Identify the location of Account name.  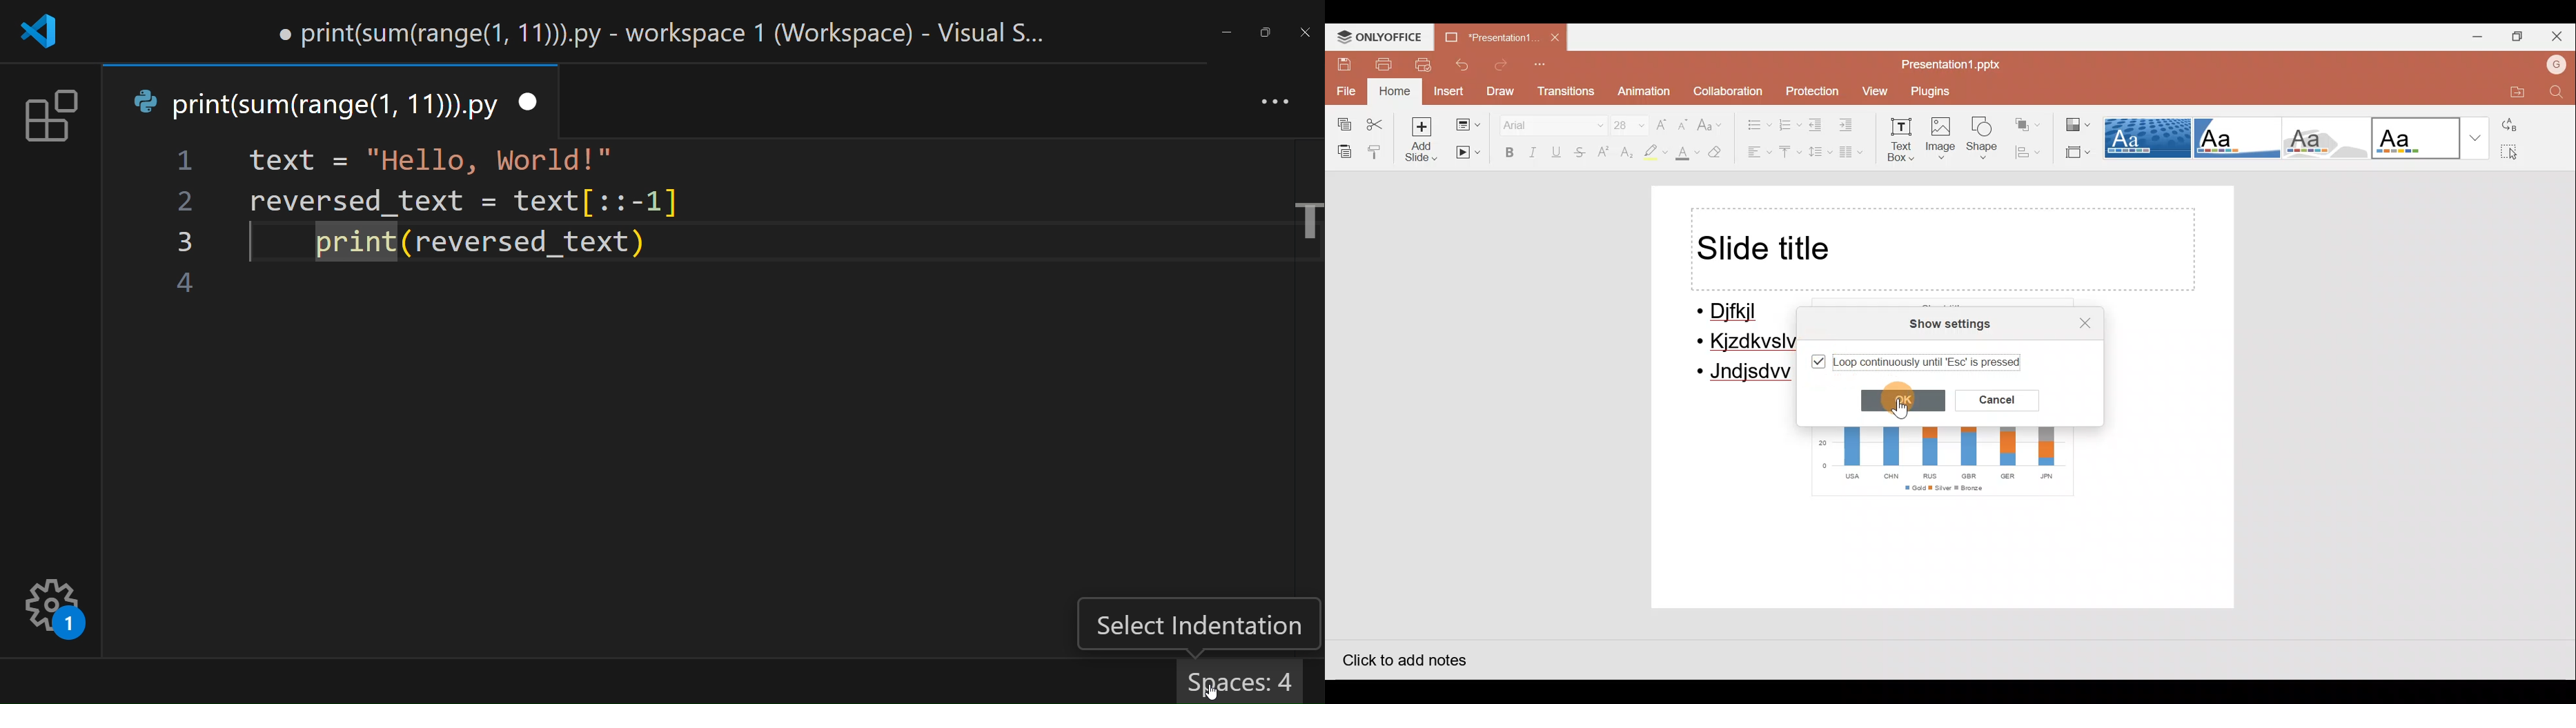
(2556, 66).